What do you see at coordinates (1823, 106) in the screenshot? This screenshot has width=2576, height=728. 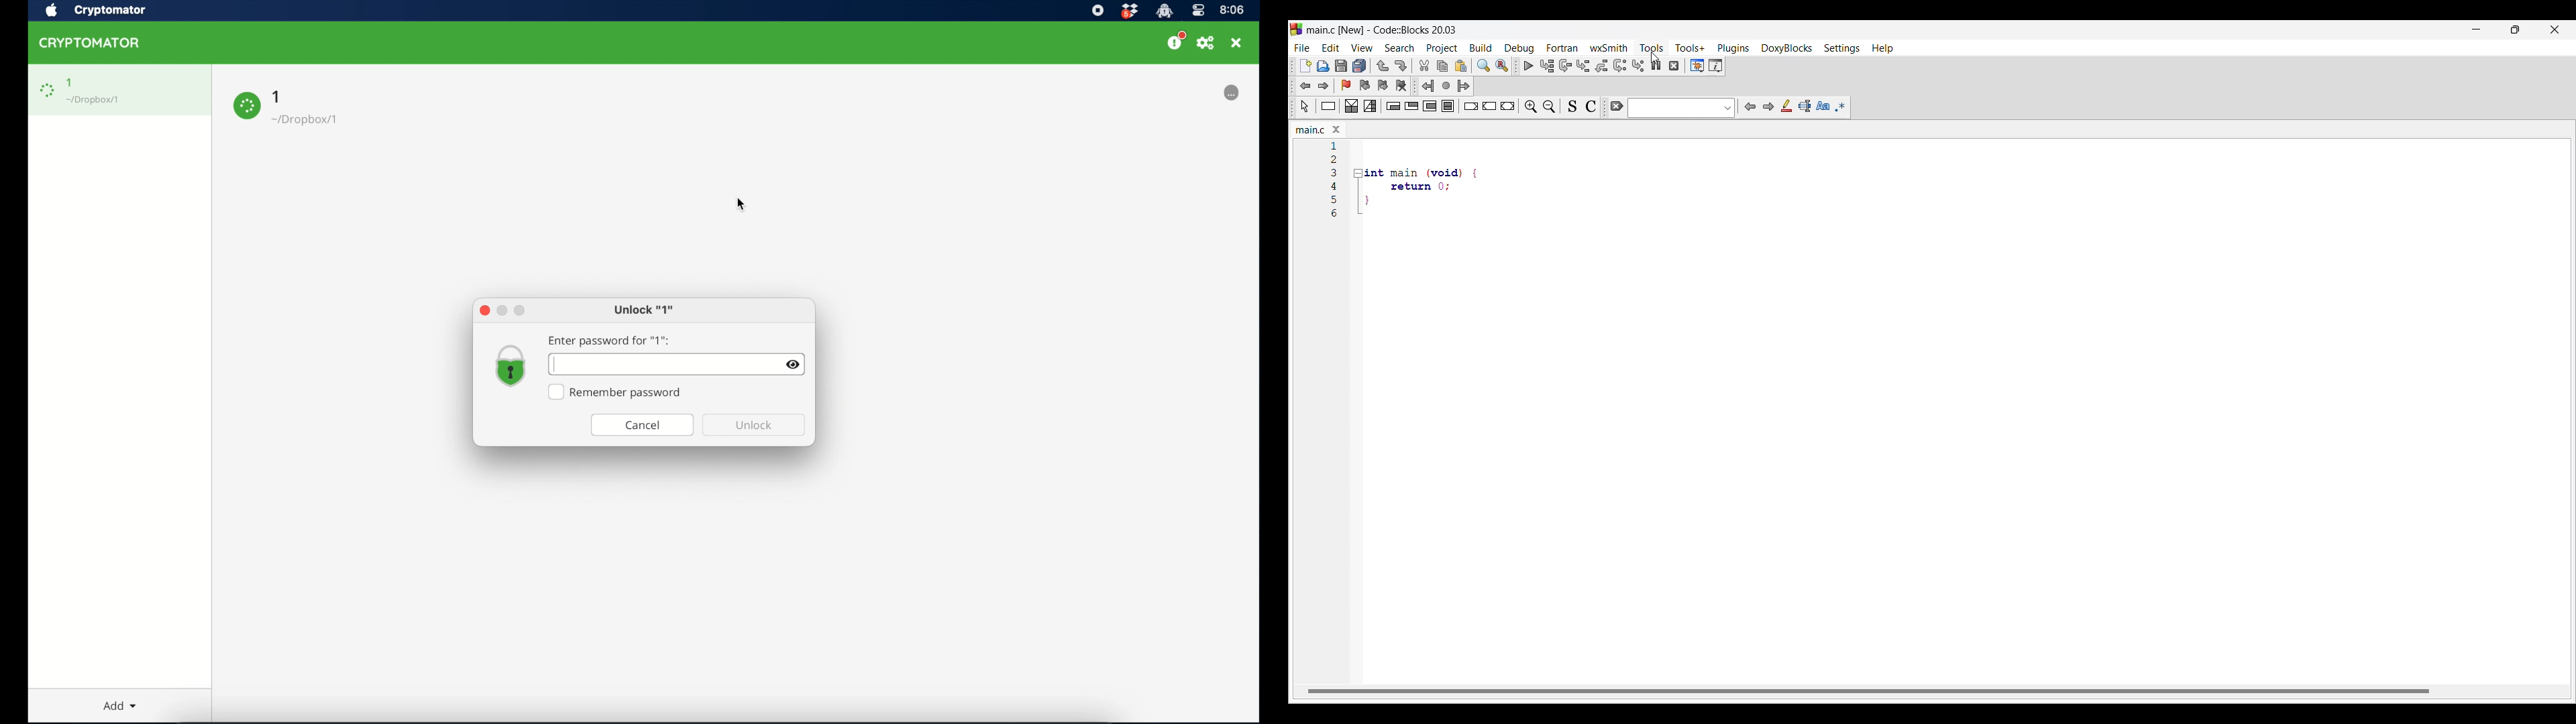 I see `Match case` at bounding box center [1823, 106].